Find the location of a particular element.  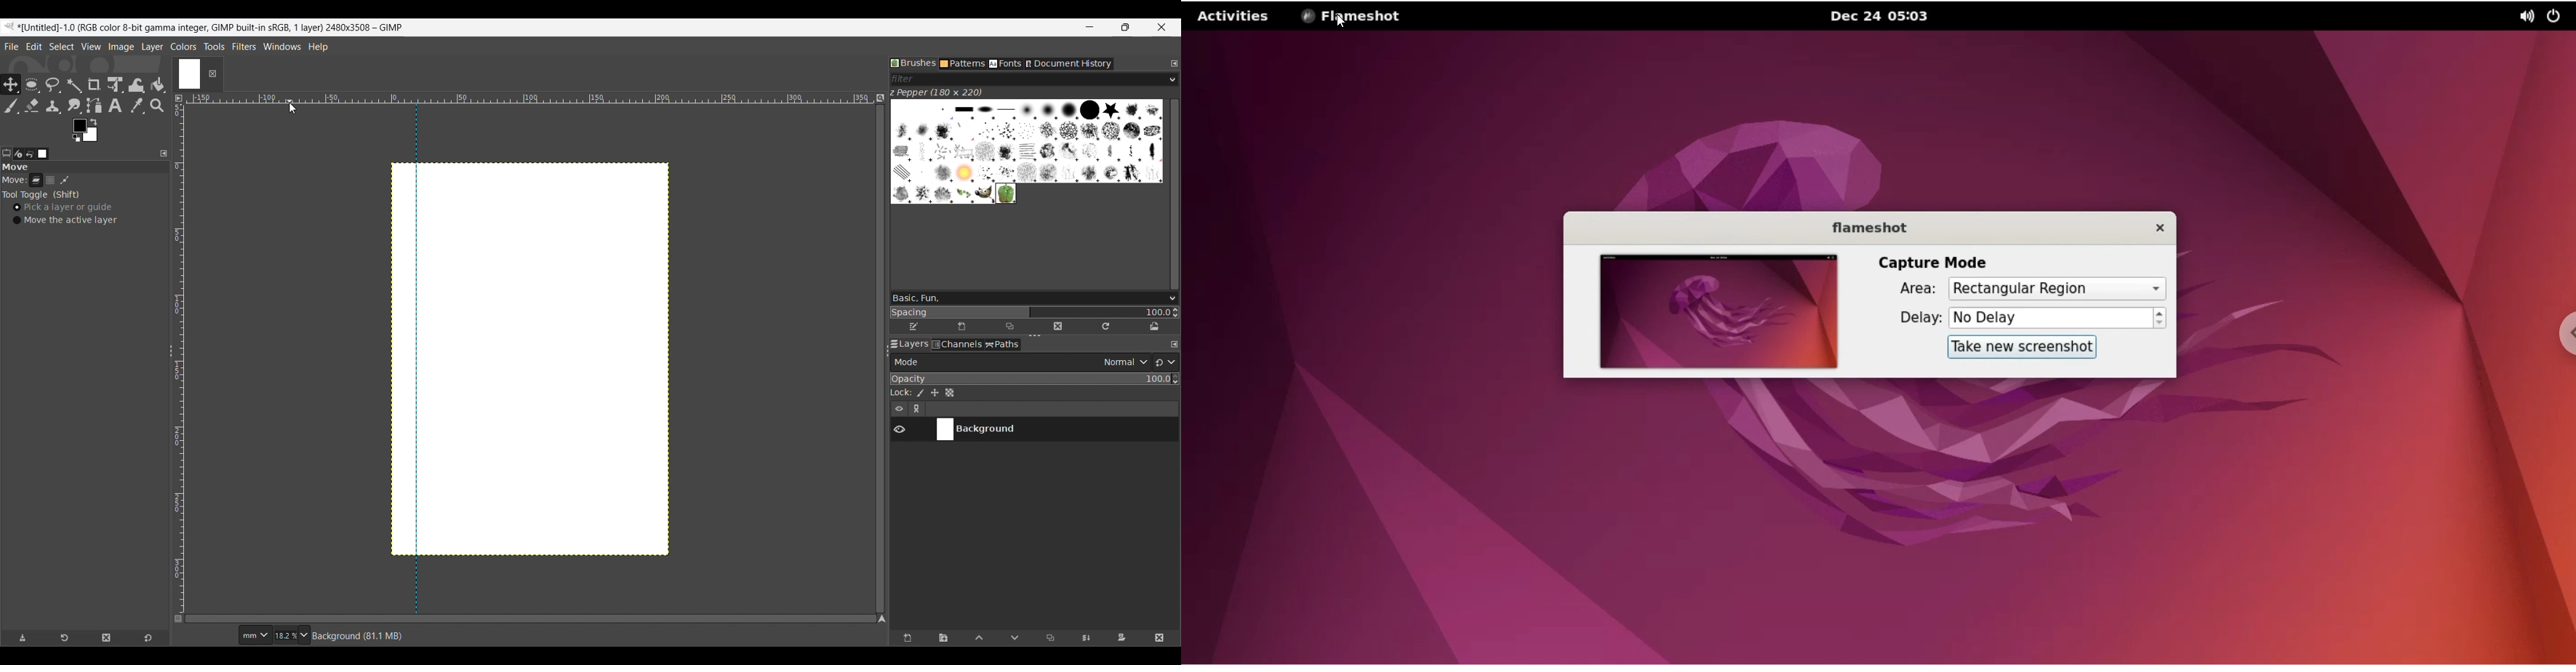

area options is located at coordinates (2057, 289).